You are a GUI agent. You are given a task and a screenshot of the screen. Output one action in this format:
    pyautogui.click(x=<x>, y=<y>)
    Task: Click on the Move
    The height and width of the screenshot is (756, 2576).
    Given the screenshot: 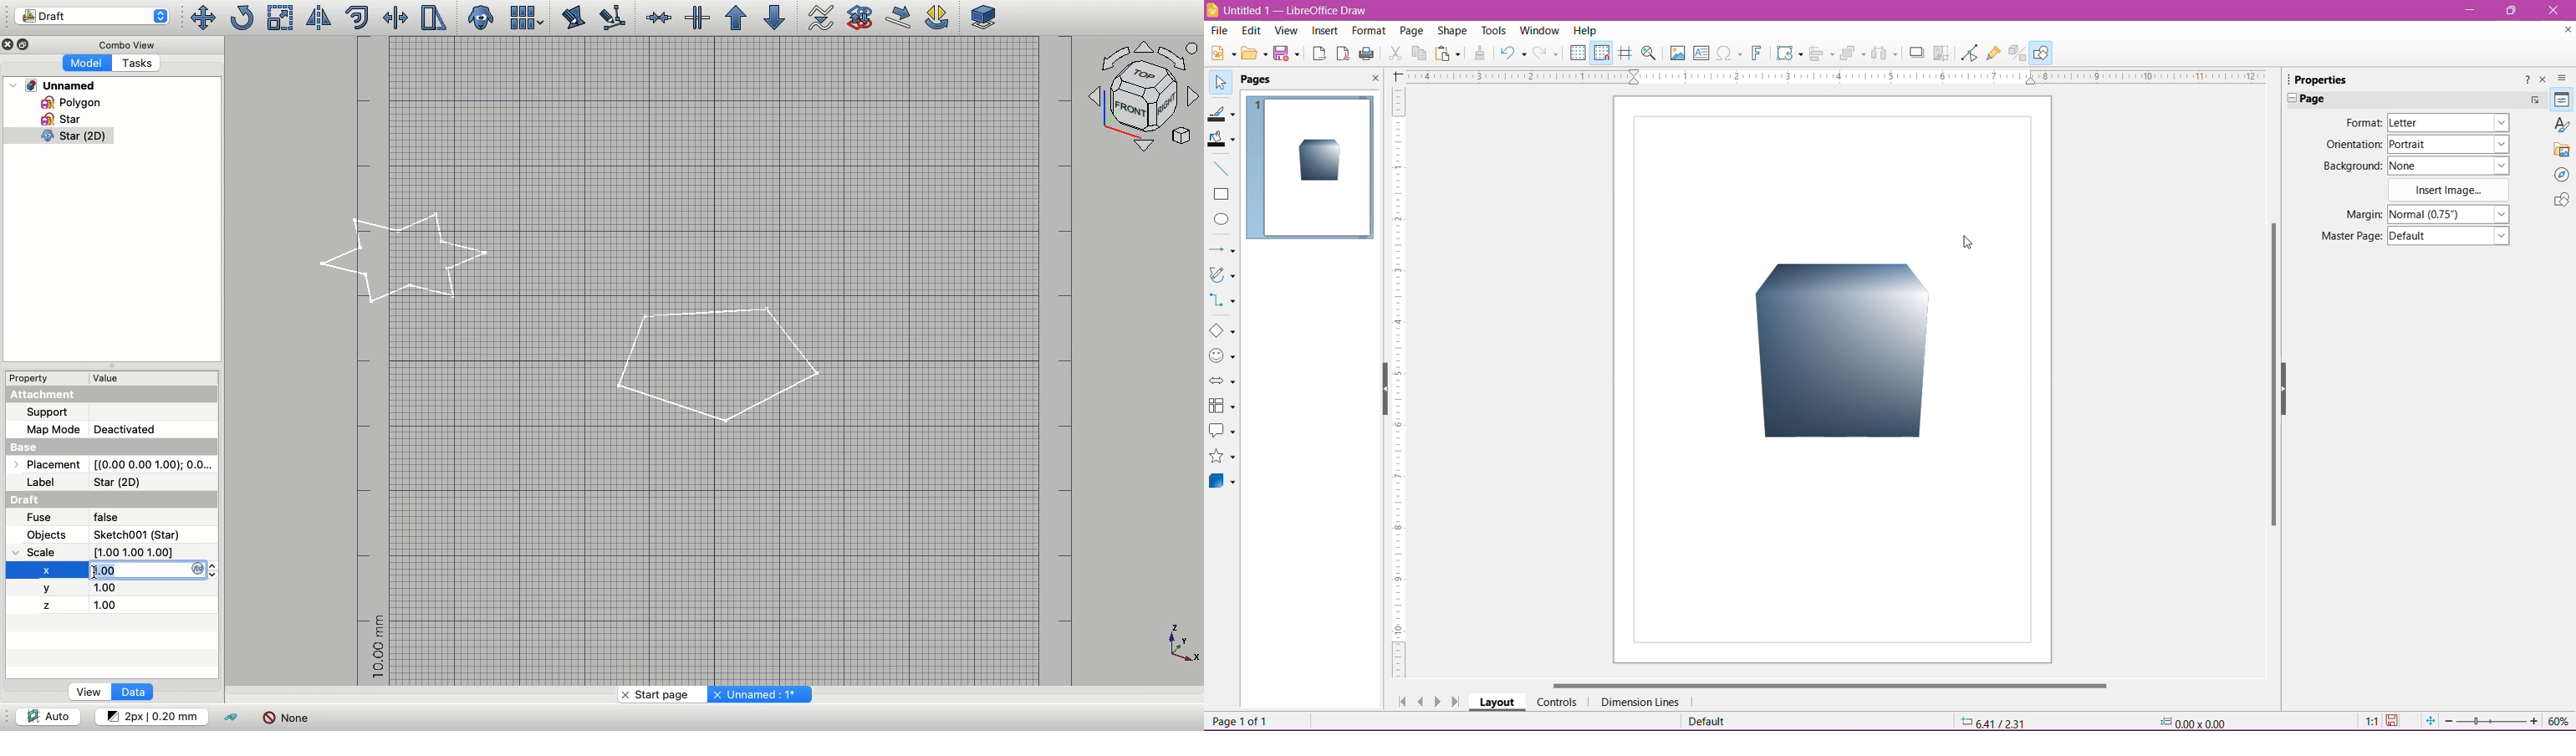 What is the action you would take?
    pyautogui.click(x=201, y=18)
    